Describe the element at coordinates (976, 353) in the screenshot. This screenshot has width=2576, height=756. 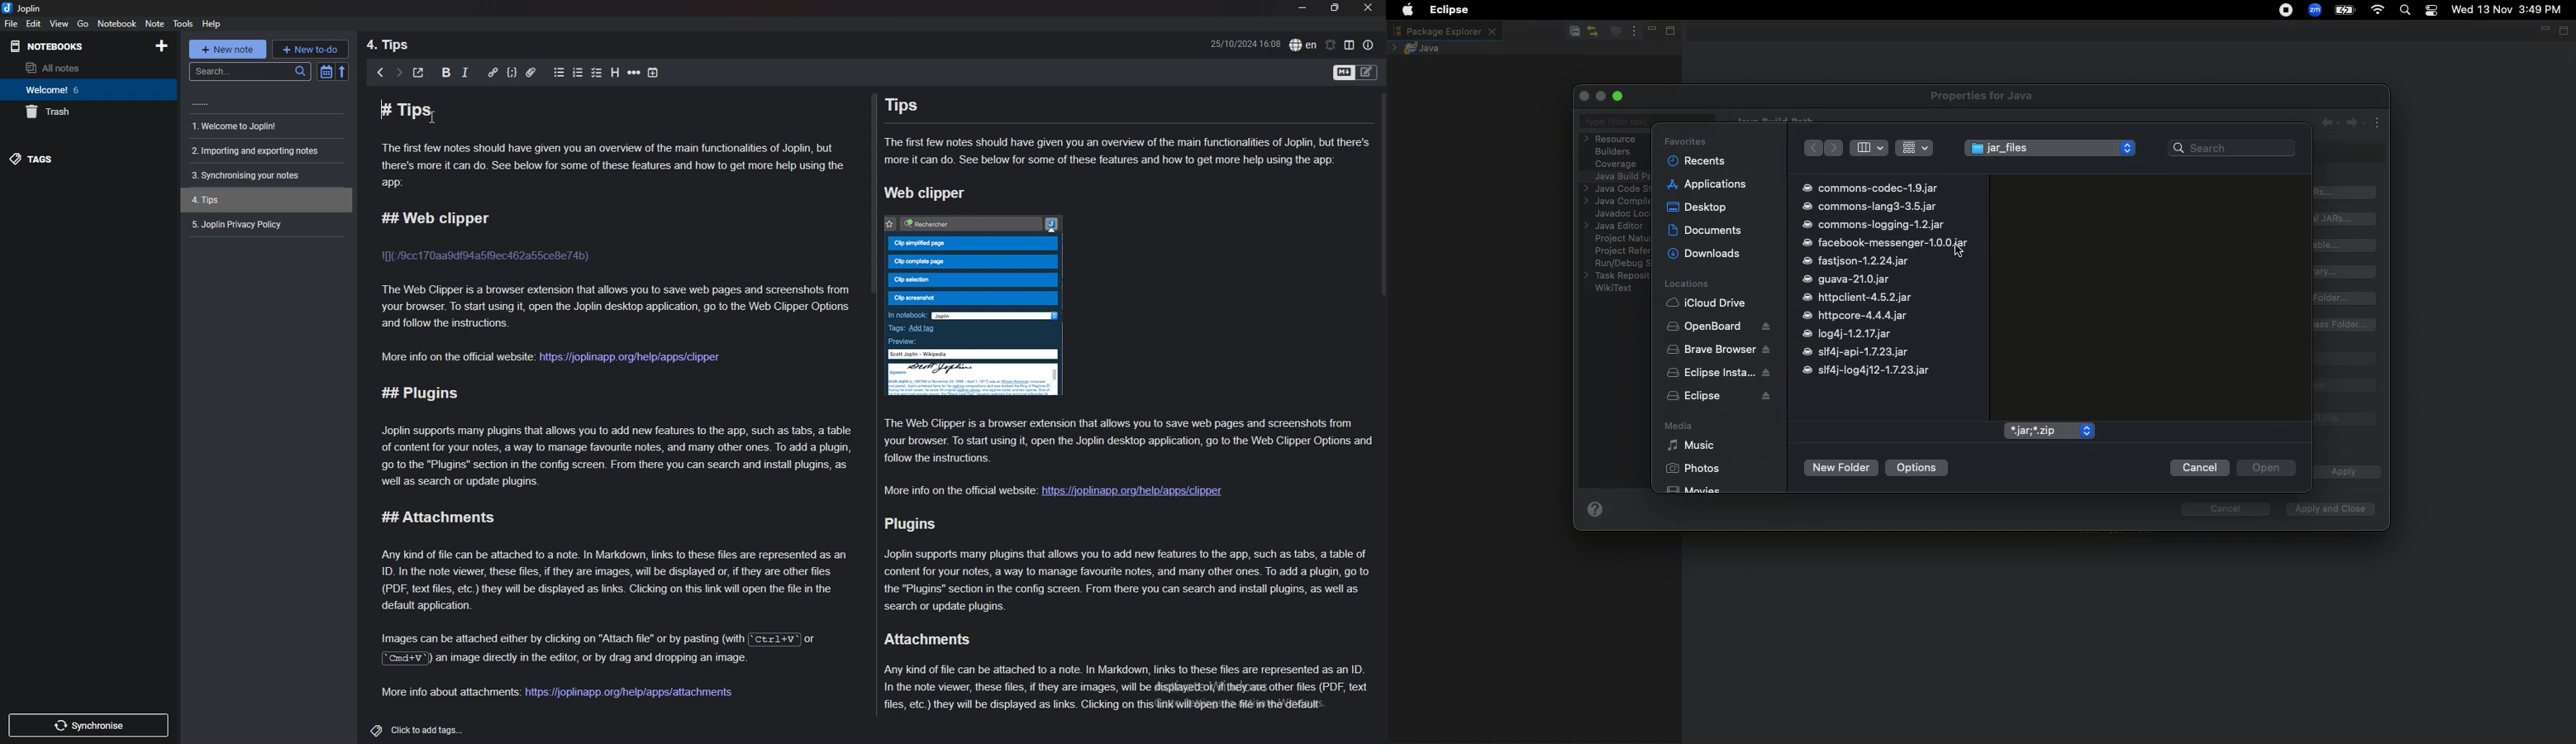
I see `Scott Joplin` at that location.